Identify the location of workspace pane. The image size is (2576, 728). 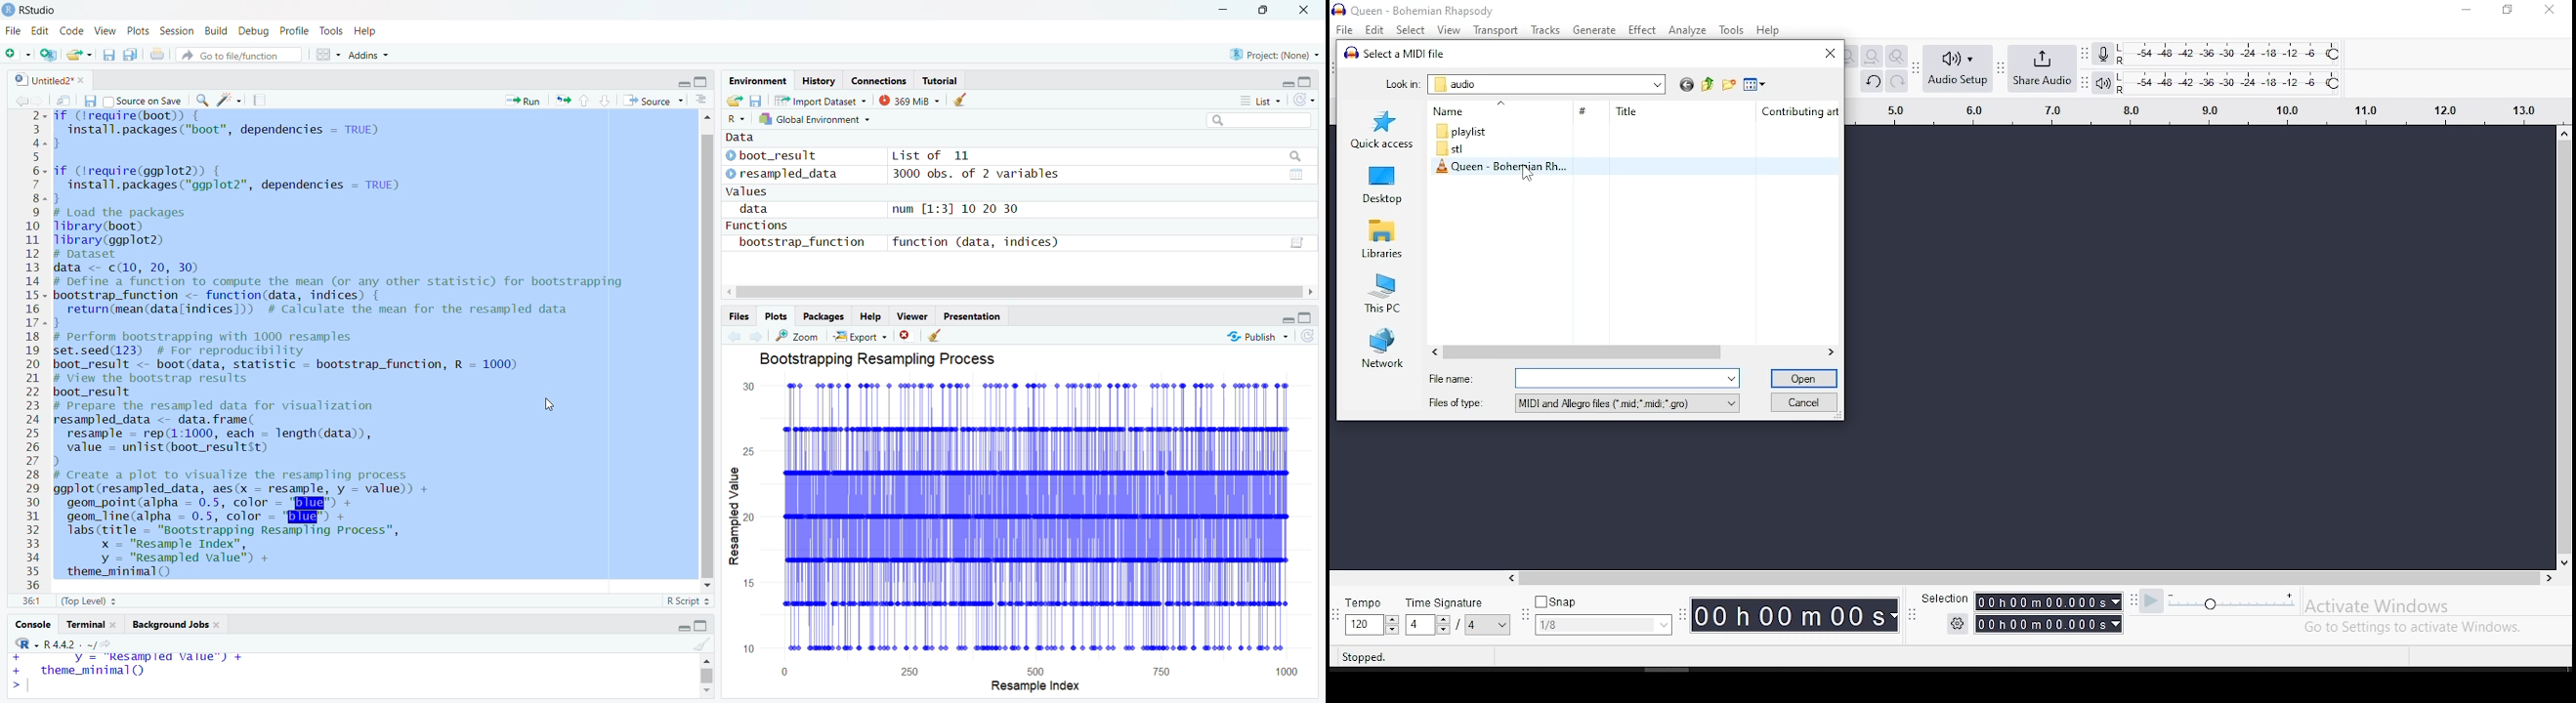
(329, 52).